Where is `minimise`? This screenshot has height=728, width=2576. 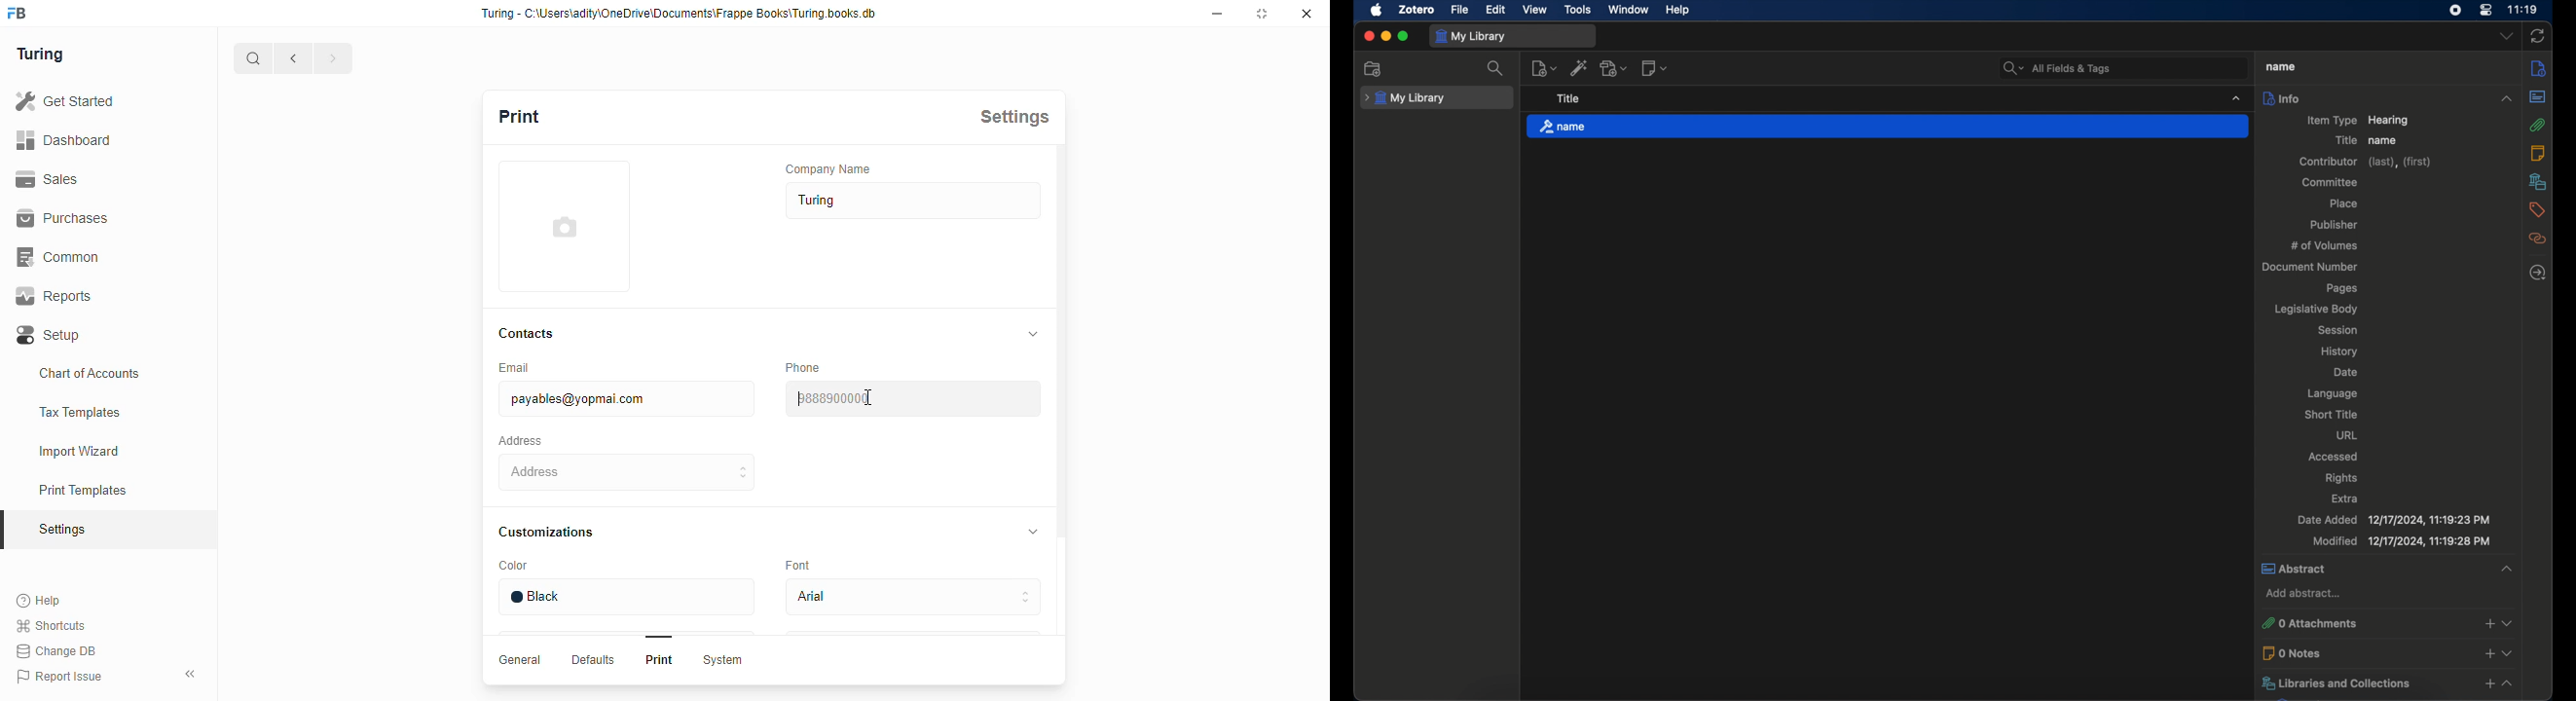 minimise is located at coordinates (1220, 13).